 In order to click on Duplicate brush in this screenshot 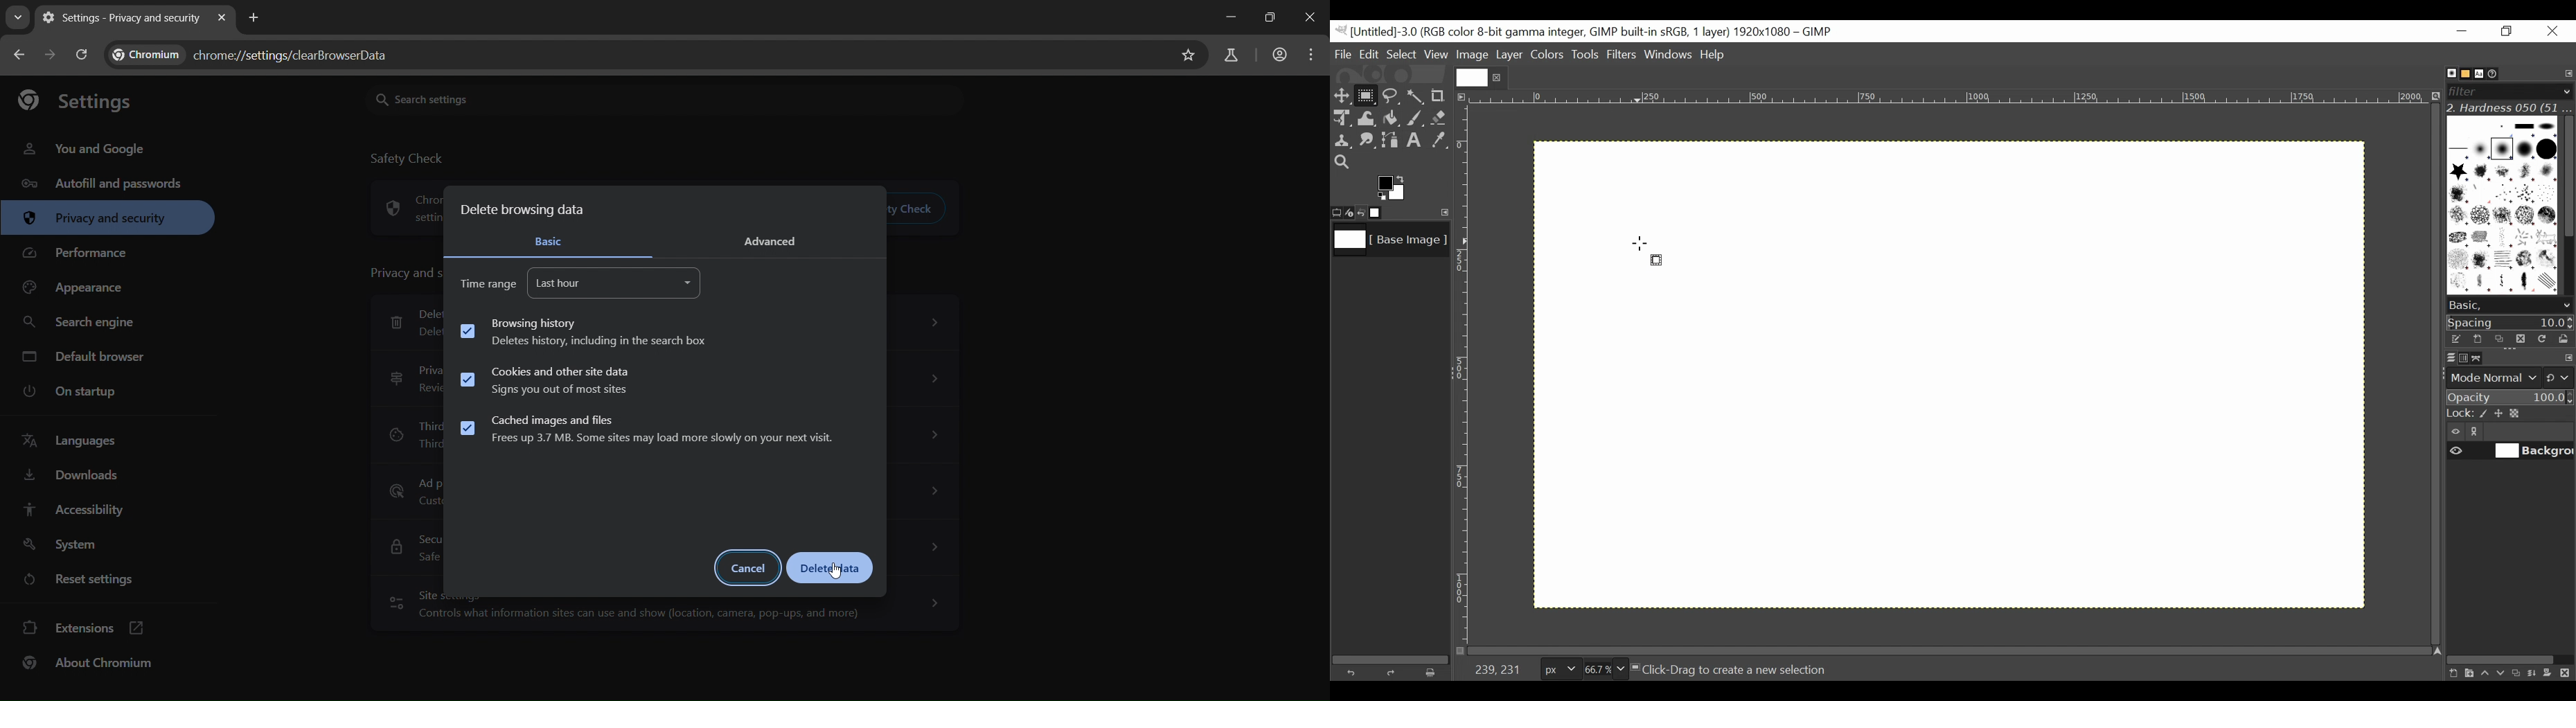, I will do `click(2499, 339)`.